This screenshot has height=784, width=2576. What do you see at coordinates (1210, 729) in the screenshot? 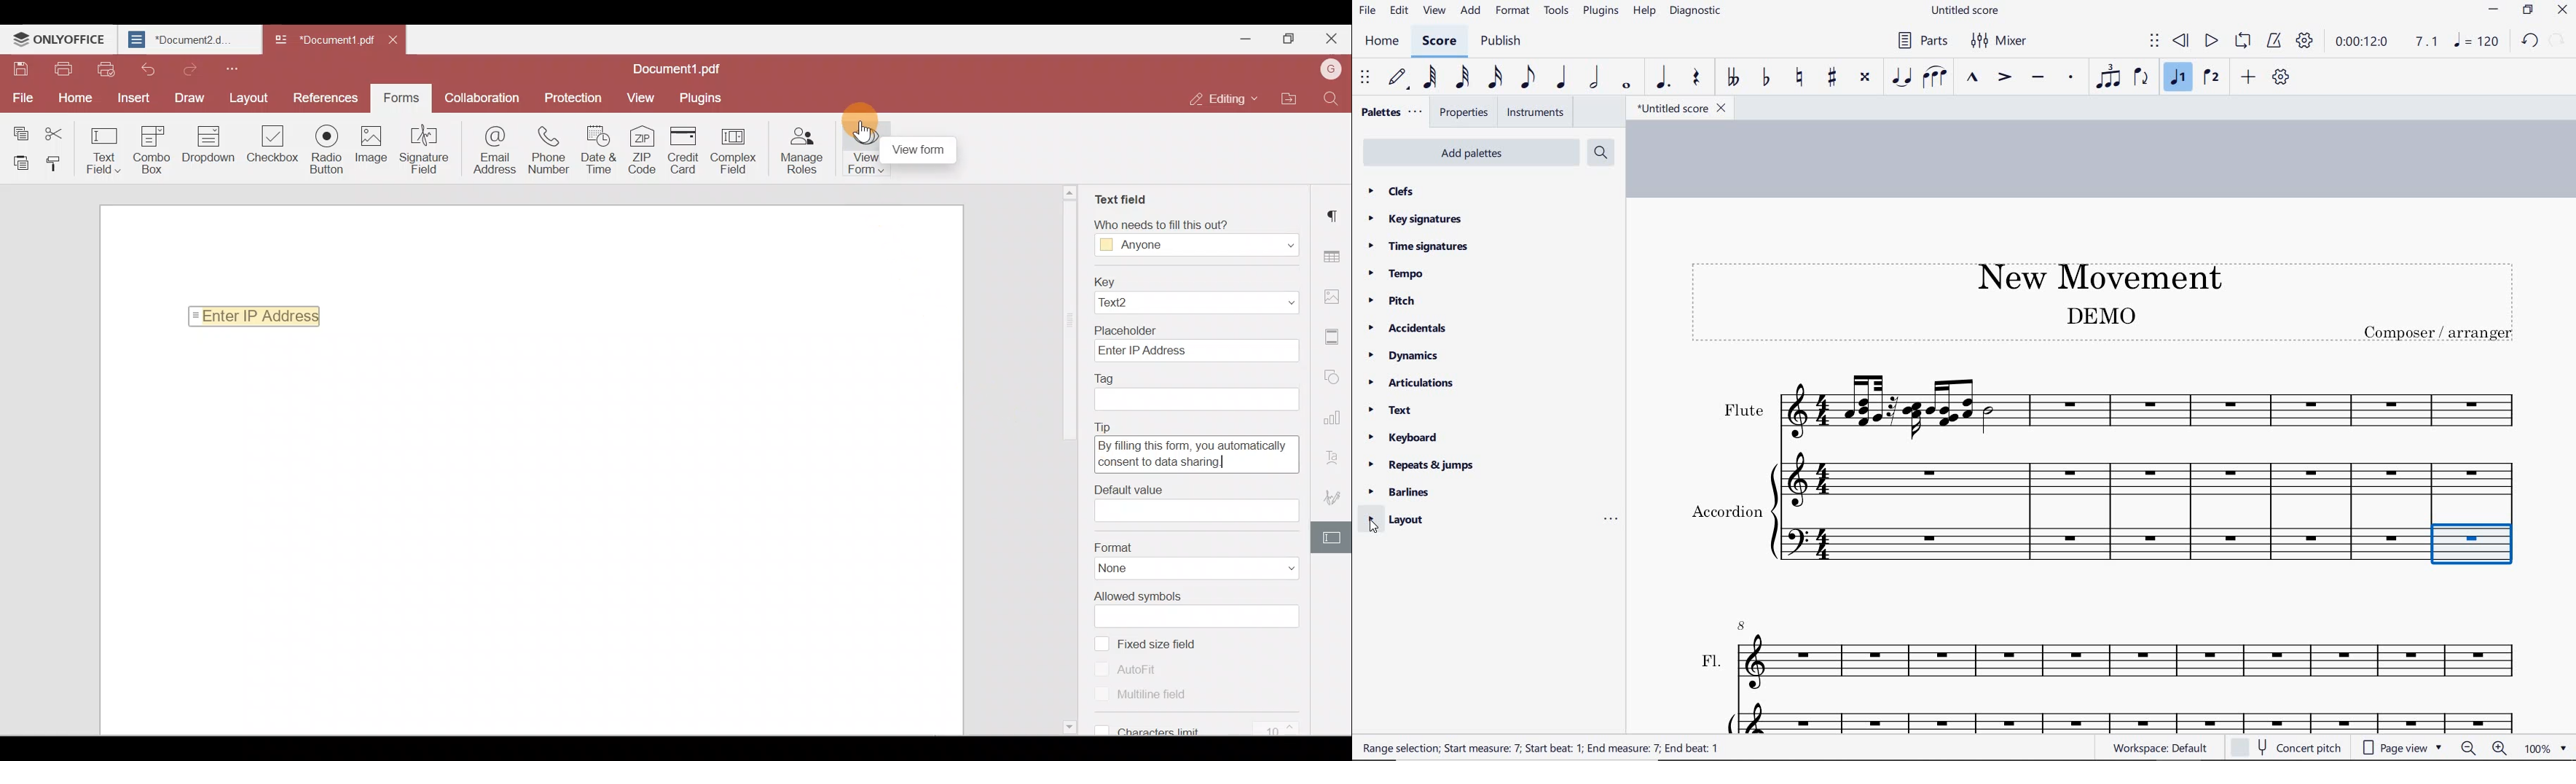
I see `Characters limit` at bounding box center [1210, 729].